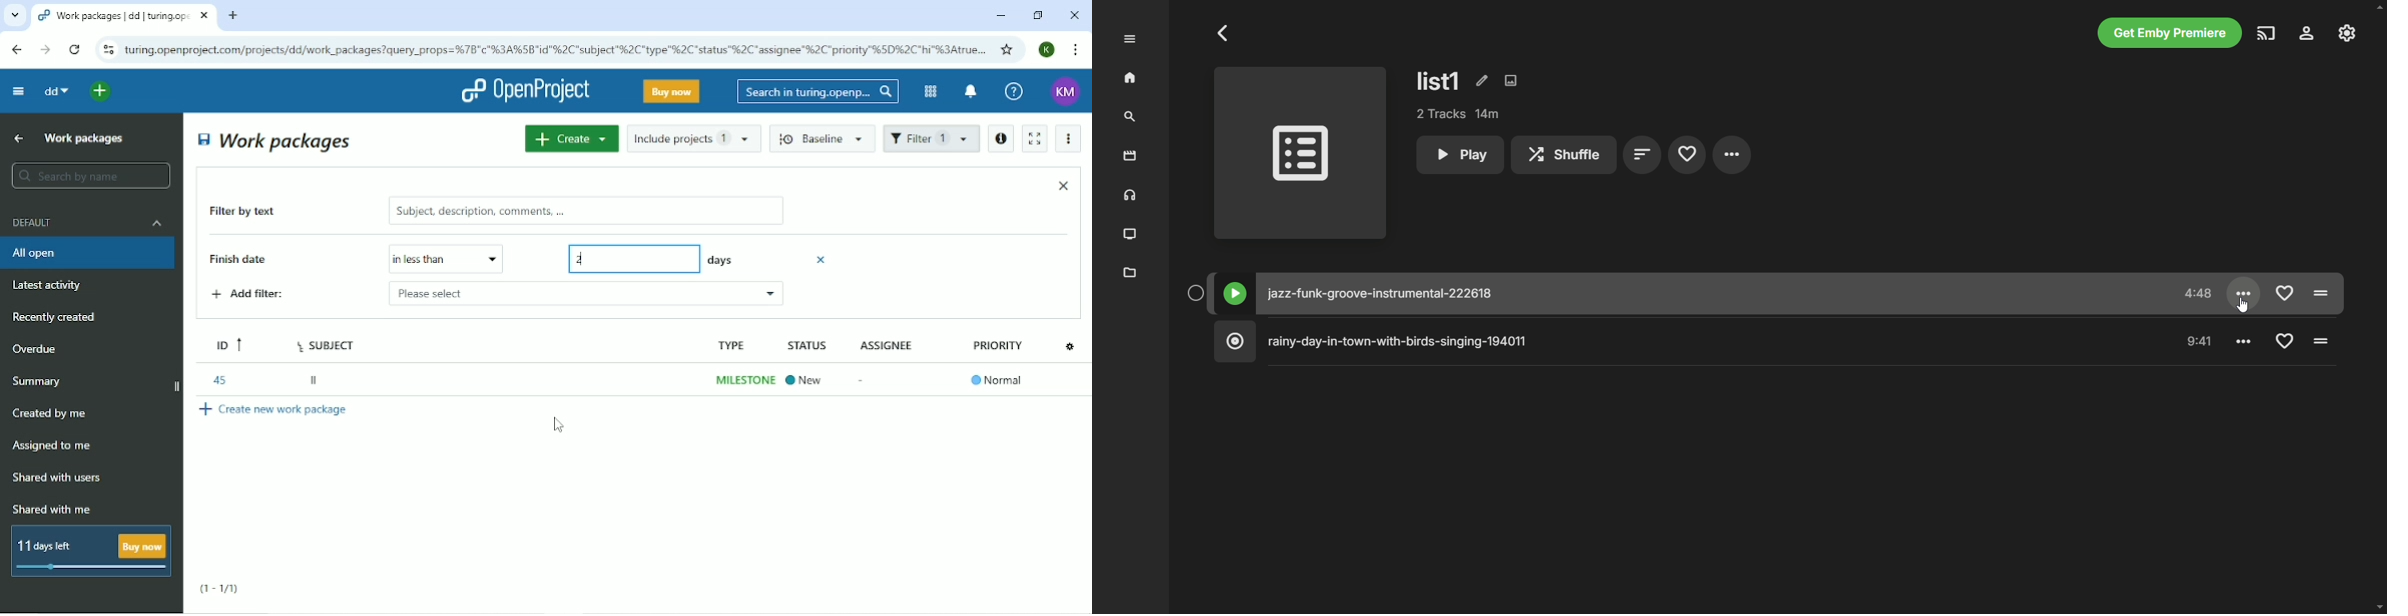  Describe the element at coordinates (89, 222) in the screenshot. I see `Default` at that location.